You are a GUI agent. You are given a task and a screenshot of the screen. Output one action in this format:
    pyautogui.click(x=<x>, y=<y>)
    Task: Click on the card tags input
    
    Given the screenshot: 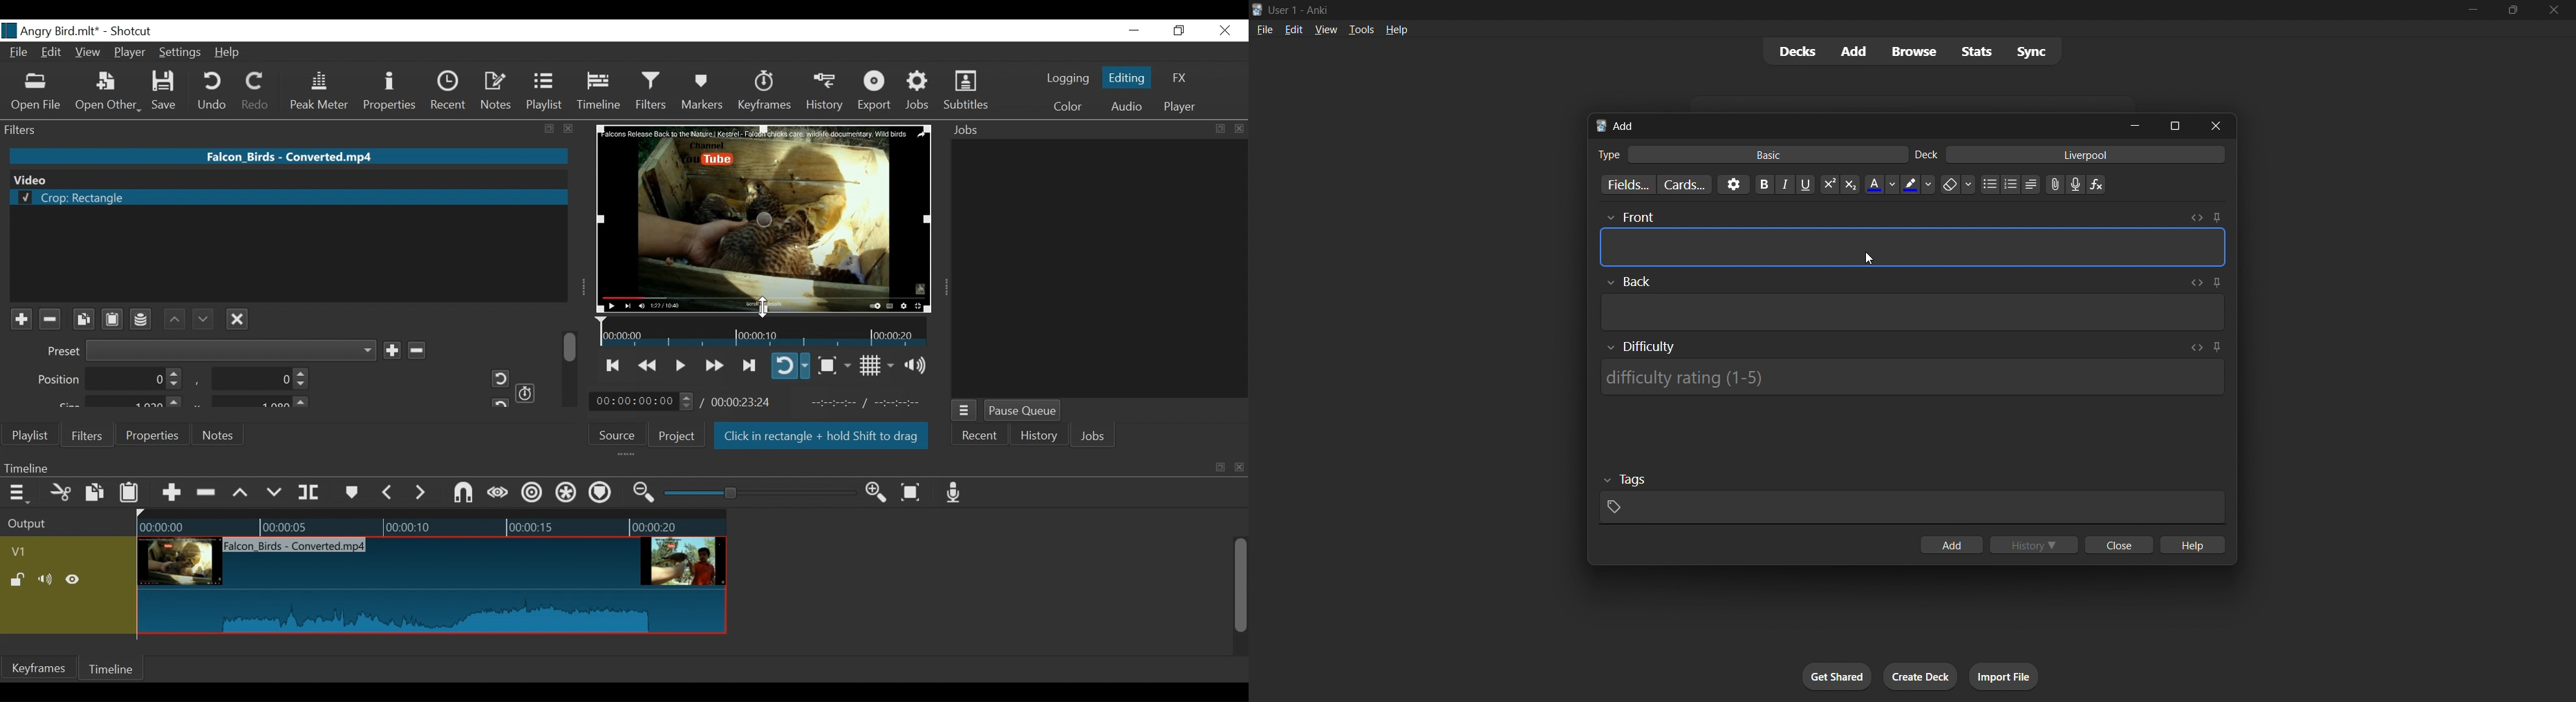 What is the action you would take?
    pyautogui.click(x=1912, y=508)
    